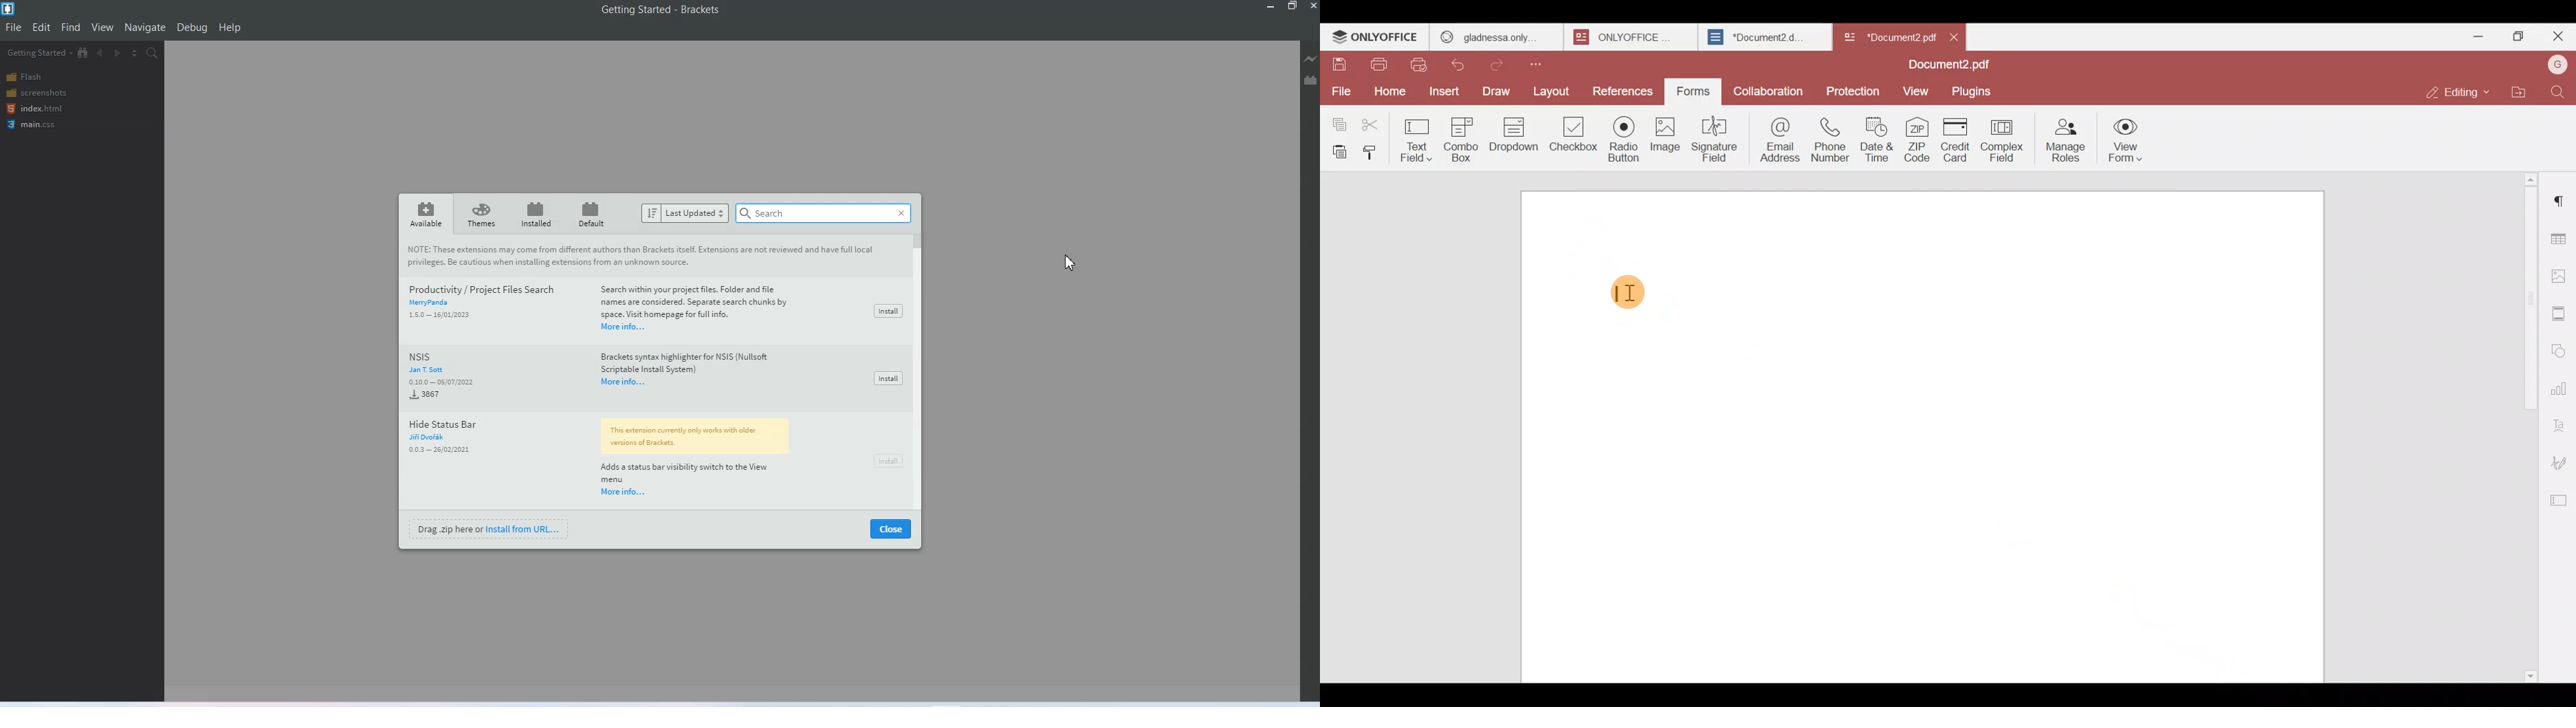 This screenshot has width=2576, height=728. What do you see at coordinates (1955, 36) in the screenshot?
I see `Close` at bounding box center [1955, 36].